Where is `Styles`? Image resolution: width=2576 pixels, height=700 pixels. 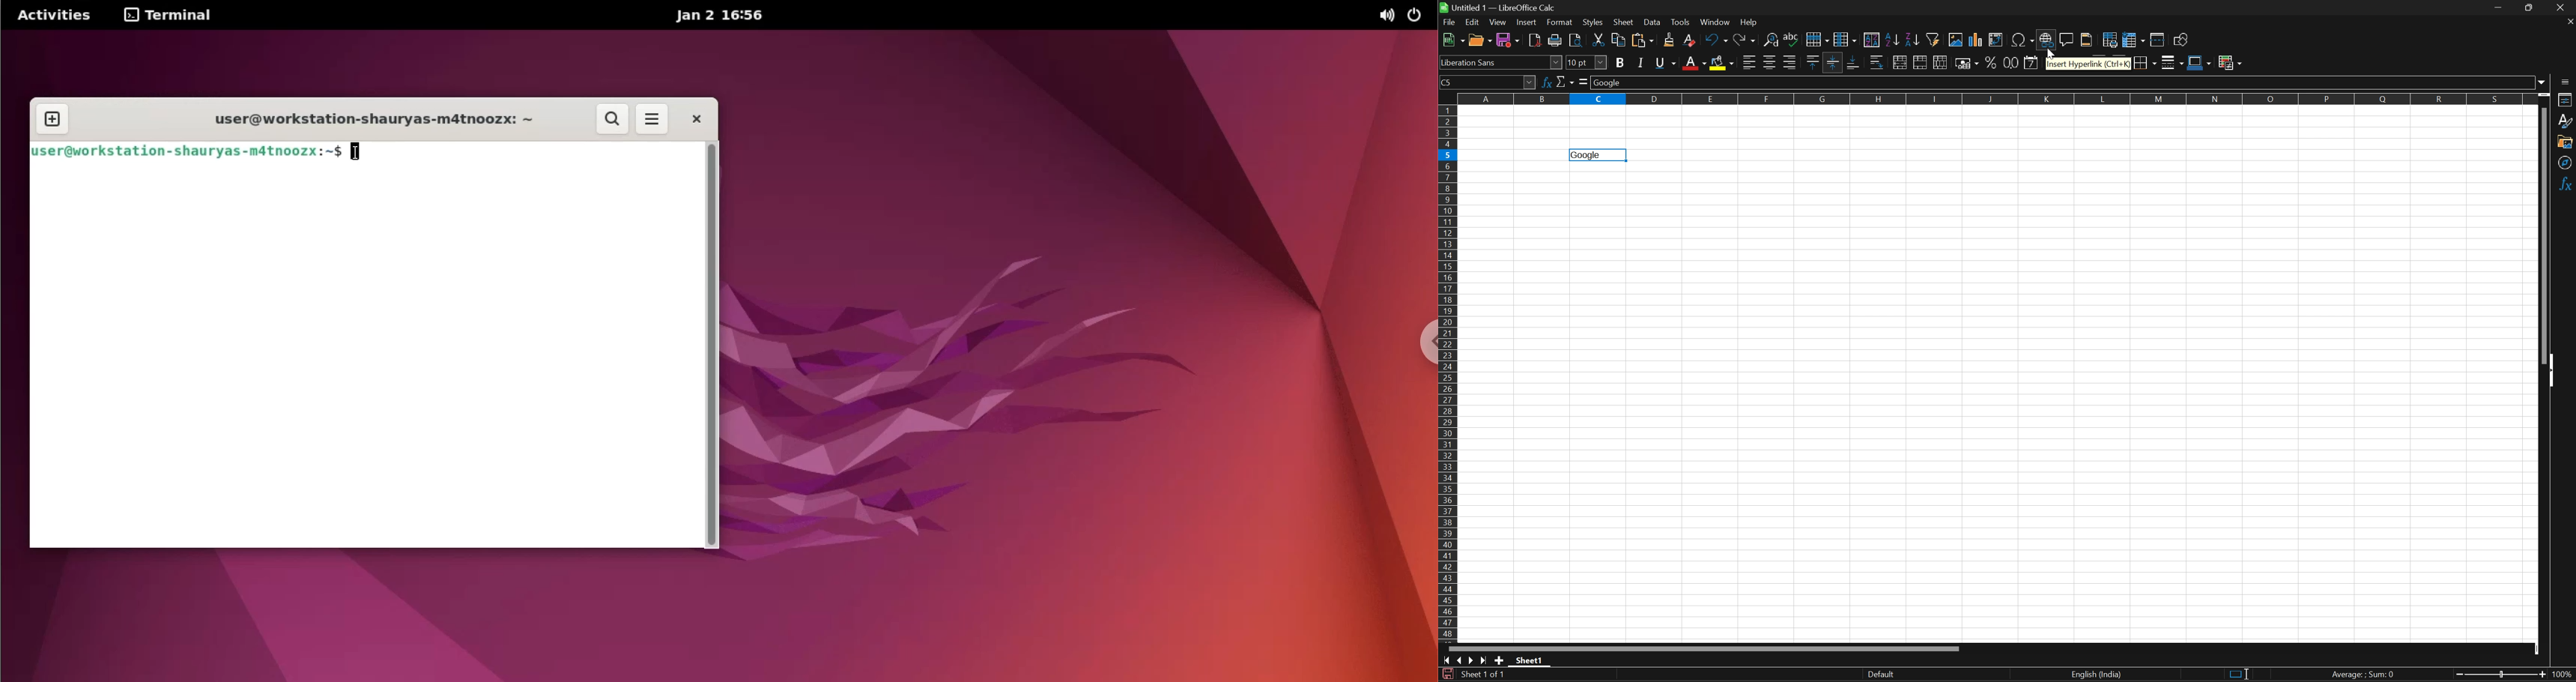
Styles is located at coordinates (2567, 121).